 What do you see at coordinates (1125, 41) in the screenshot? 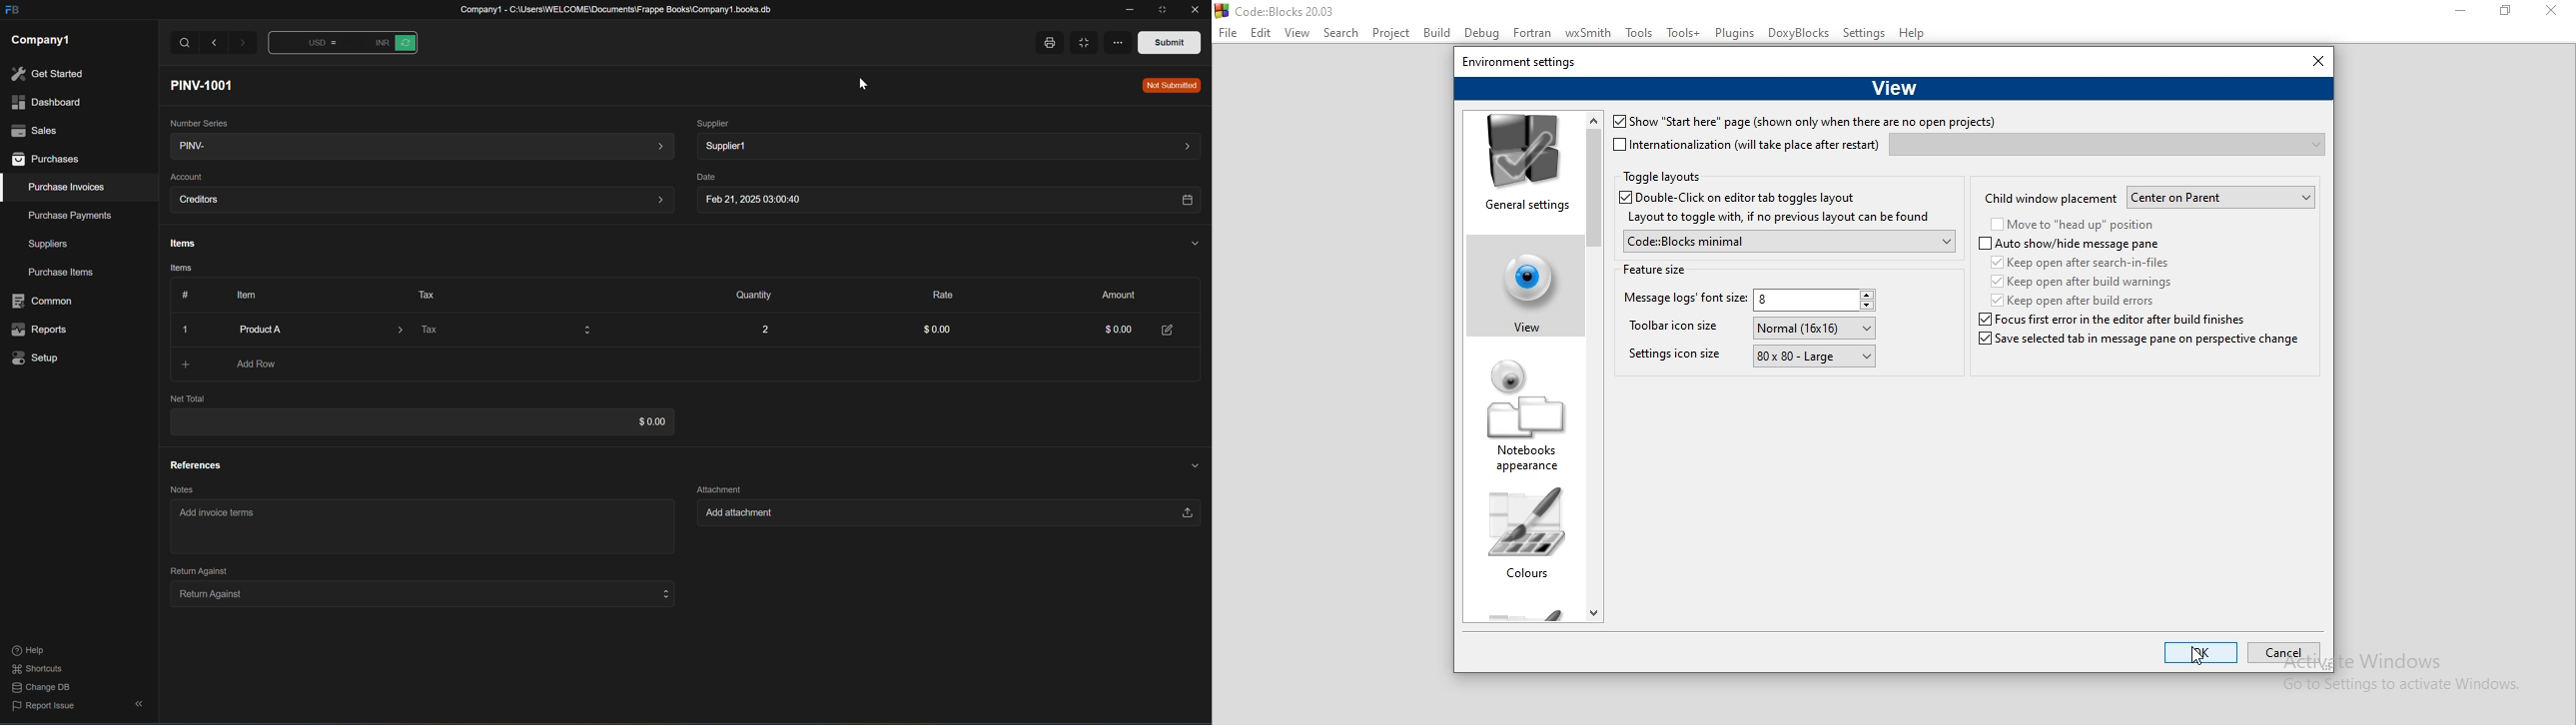
I see `More options` at bounding box center [1125, 41].